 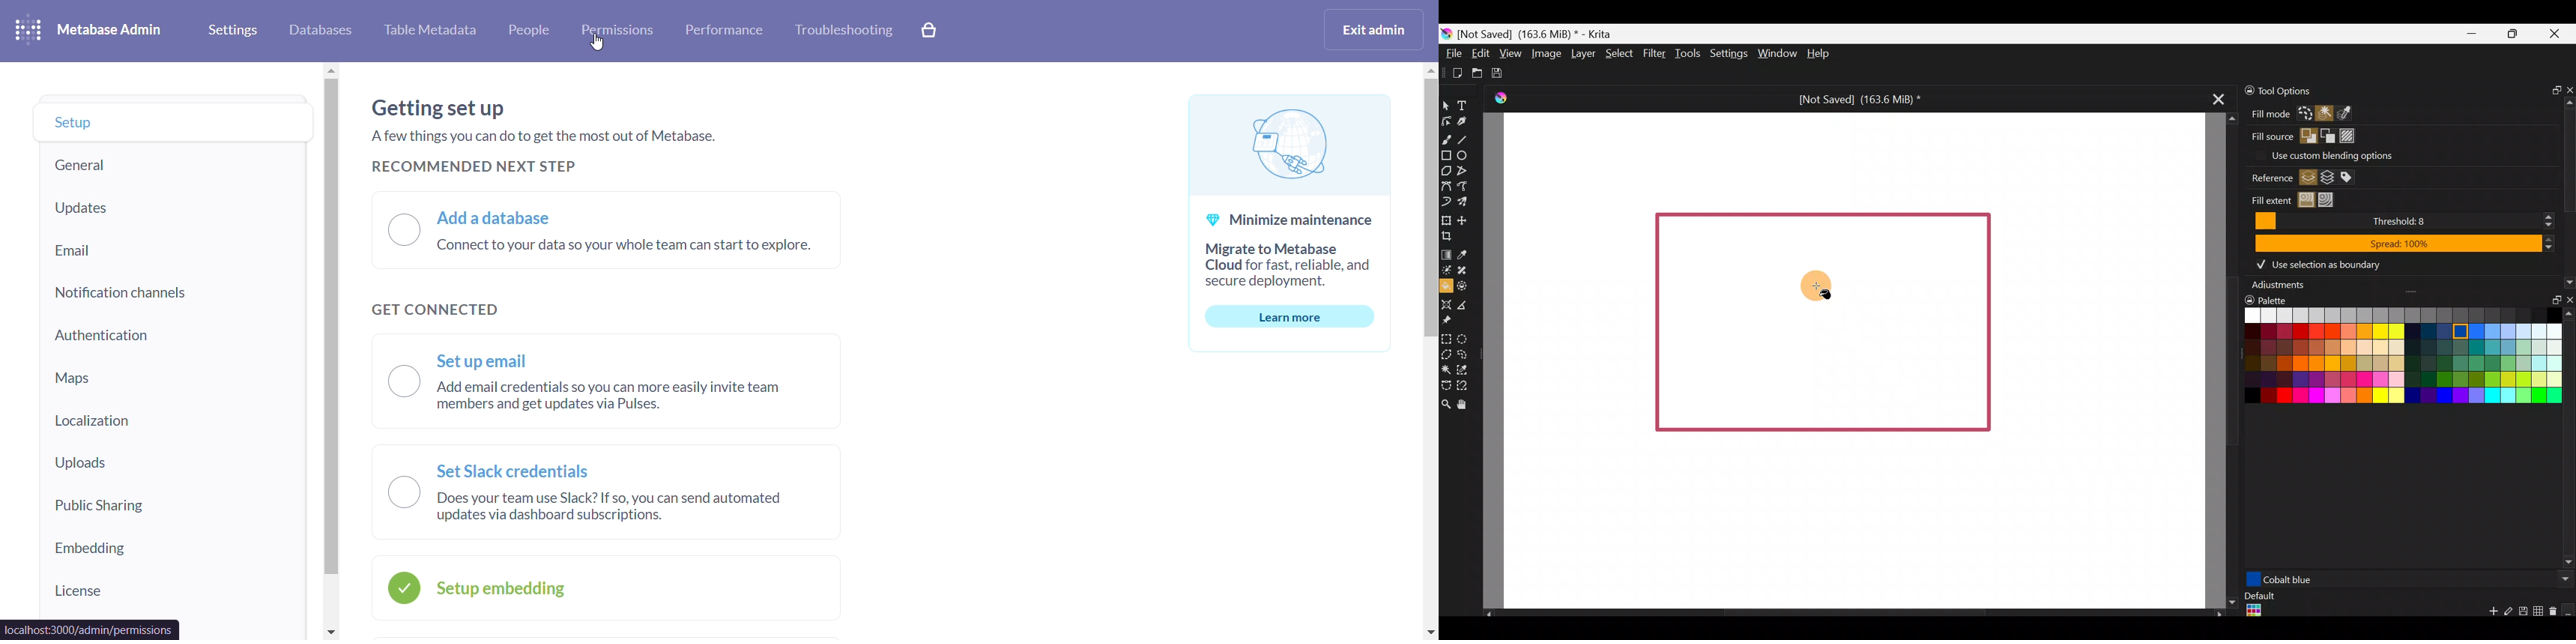 I want to click on Freehand path tool, so click(x=1465, y=185).